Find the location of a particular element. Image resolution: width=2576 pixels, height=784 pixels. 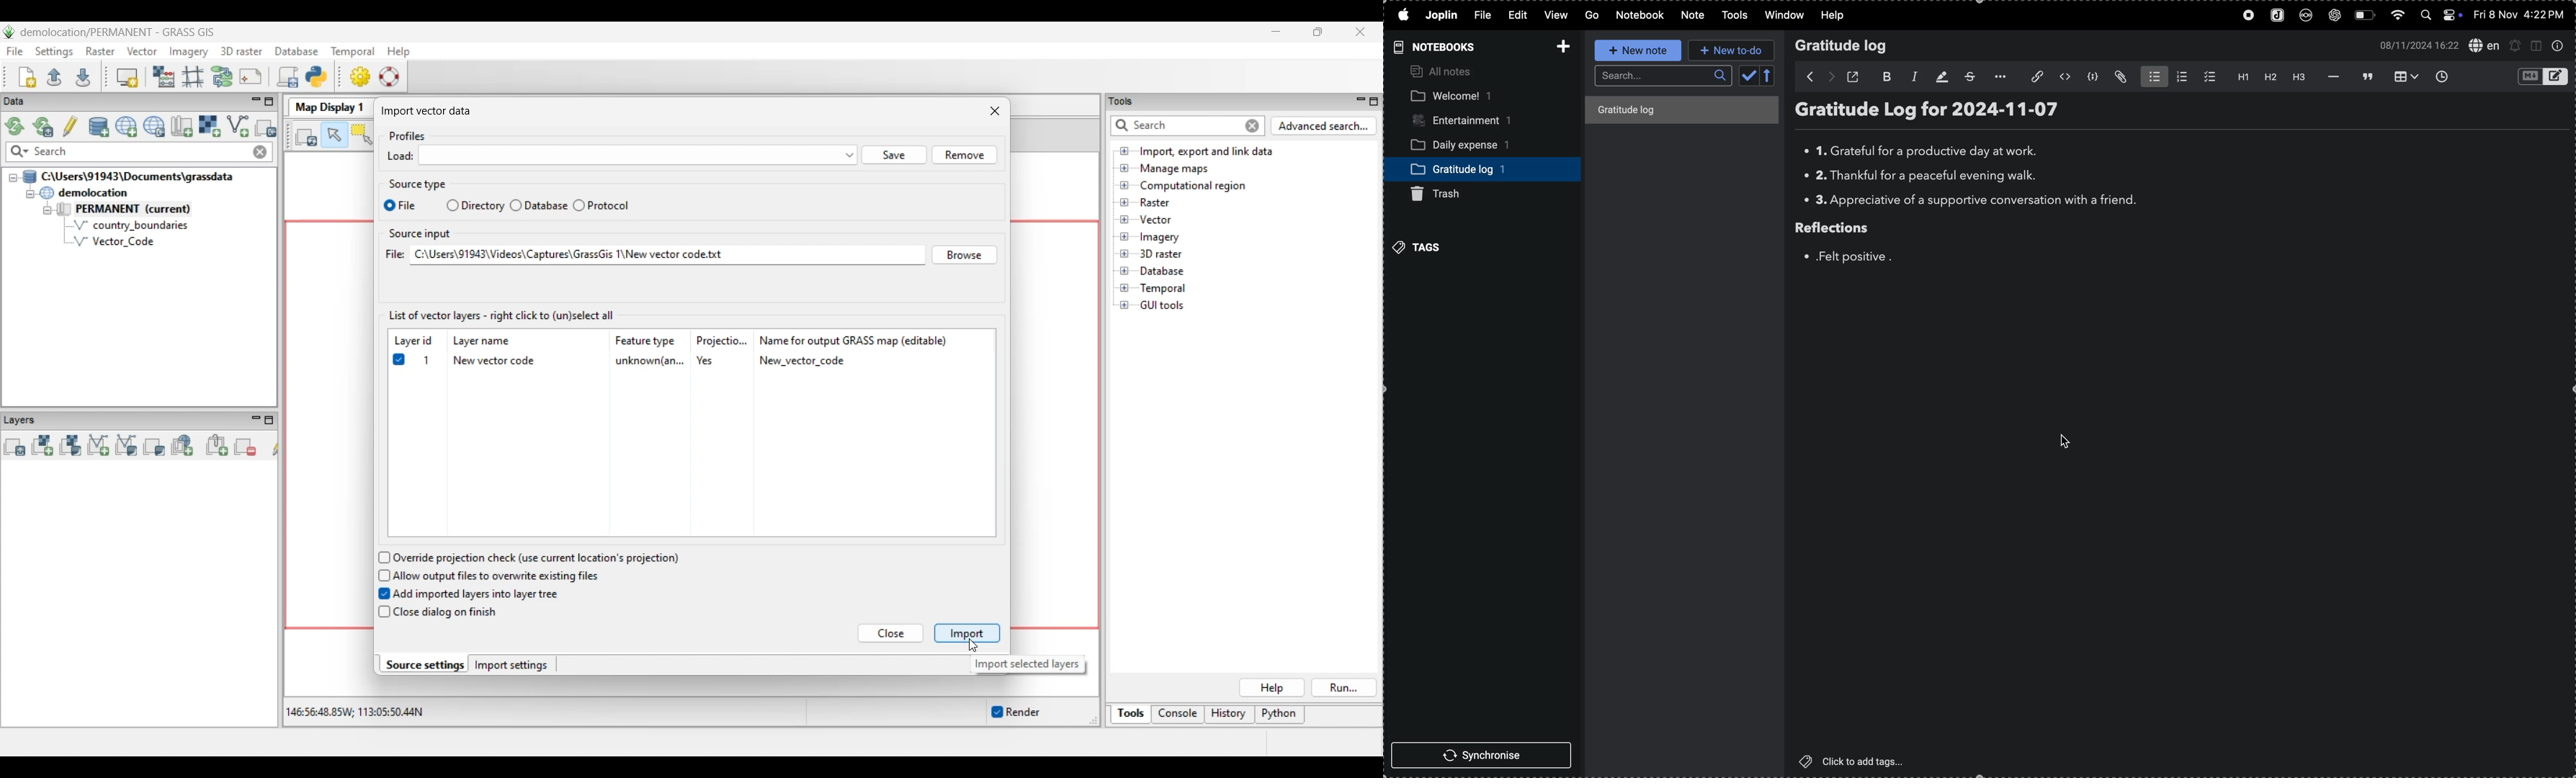

bold is located at coordinates (1882, 76).